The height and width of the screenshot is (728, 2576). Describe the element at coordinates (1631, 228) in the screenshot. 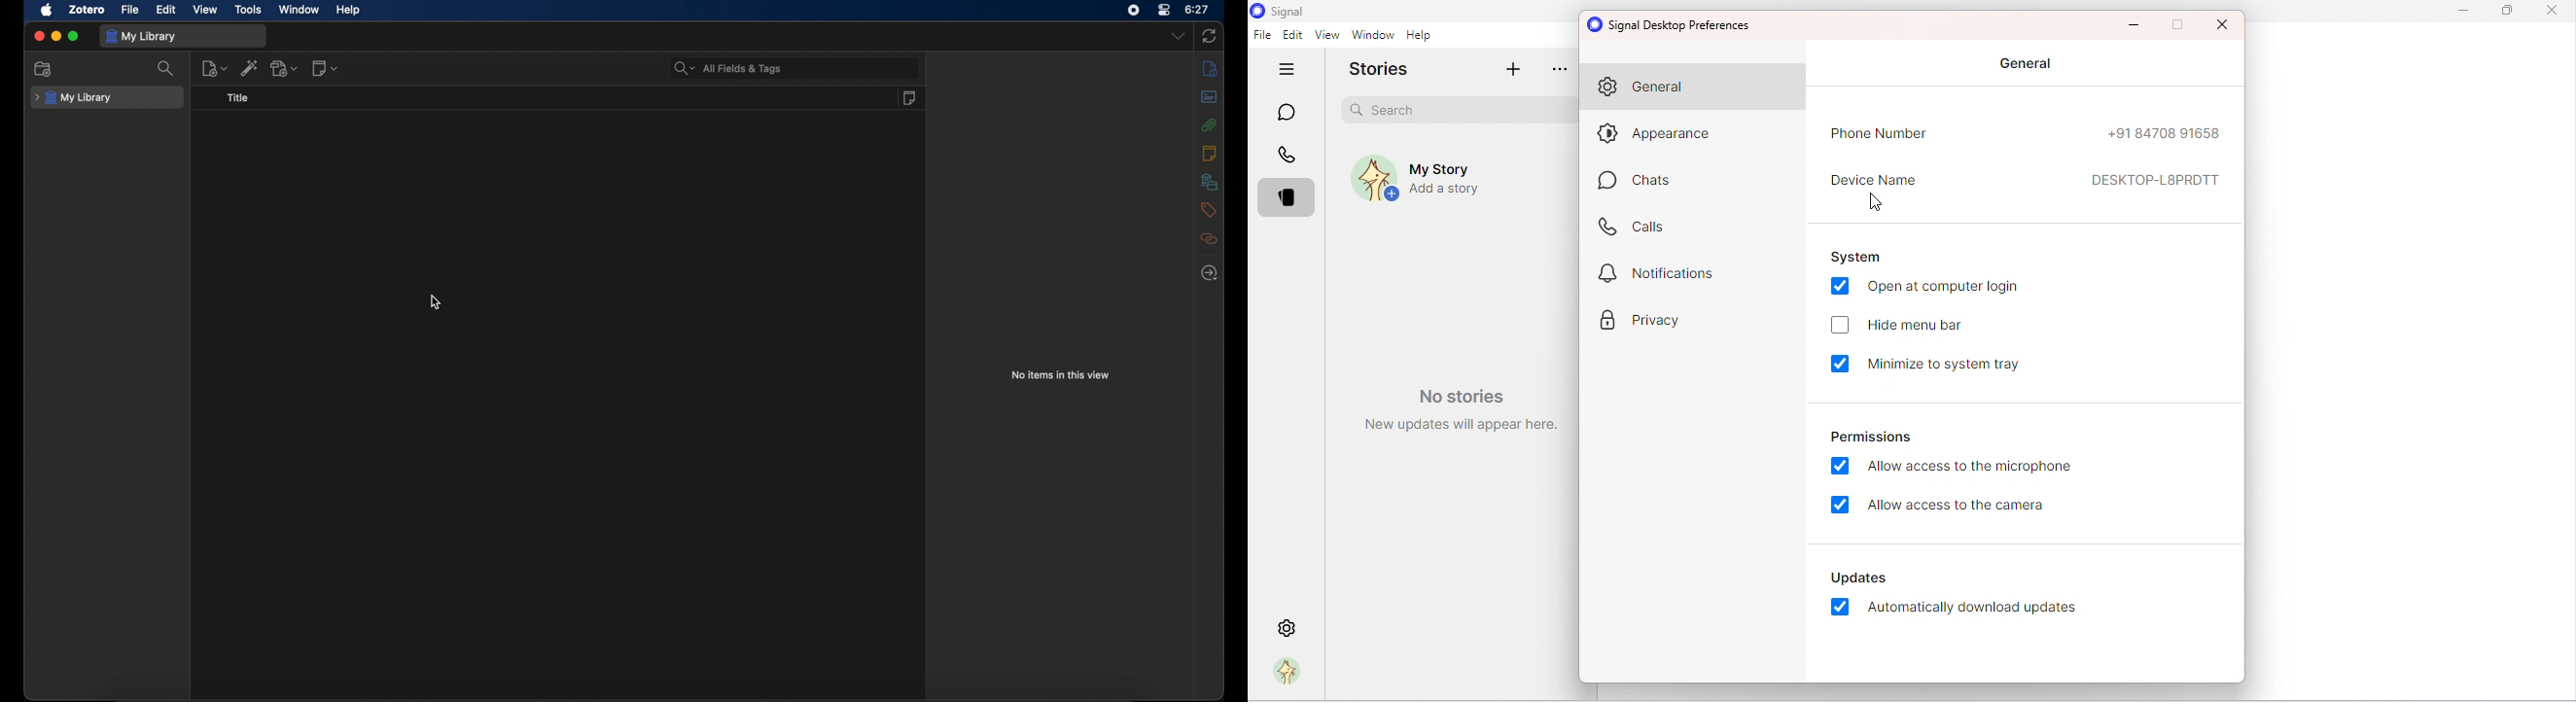

I see `Calls` at that location.